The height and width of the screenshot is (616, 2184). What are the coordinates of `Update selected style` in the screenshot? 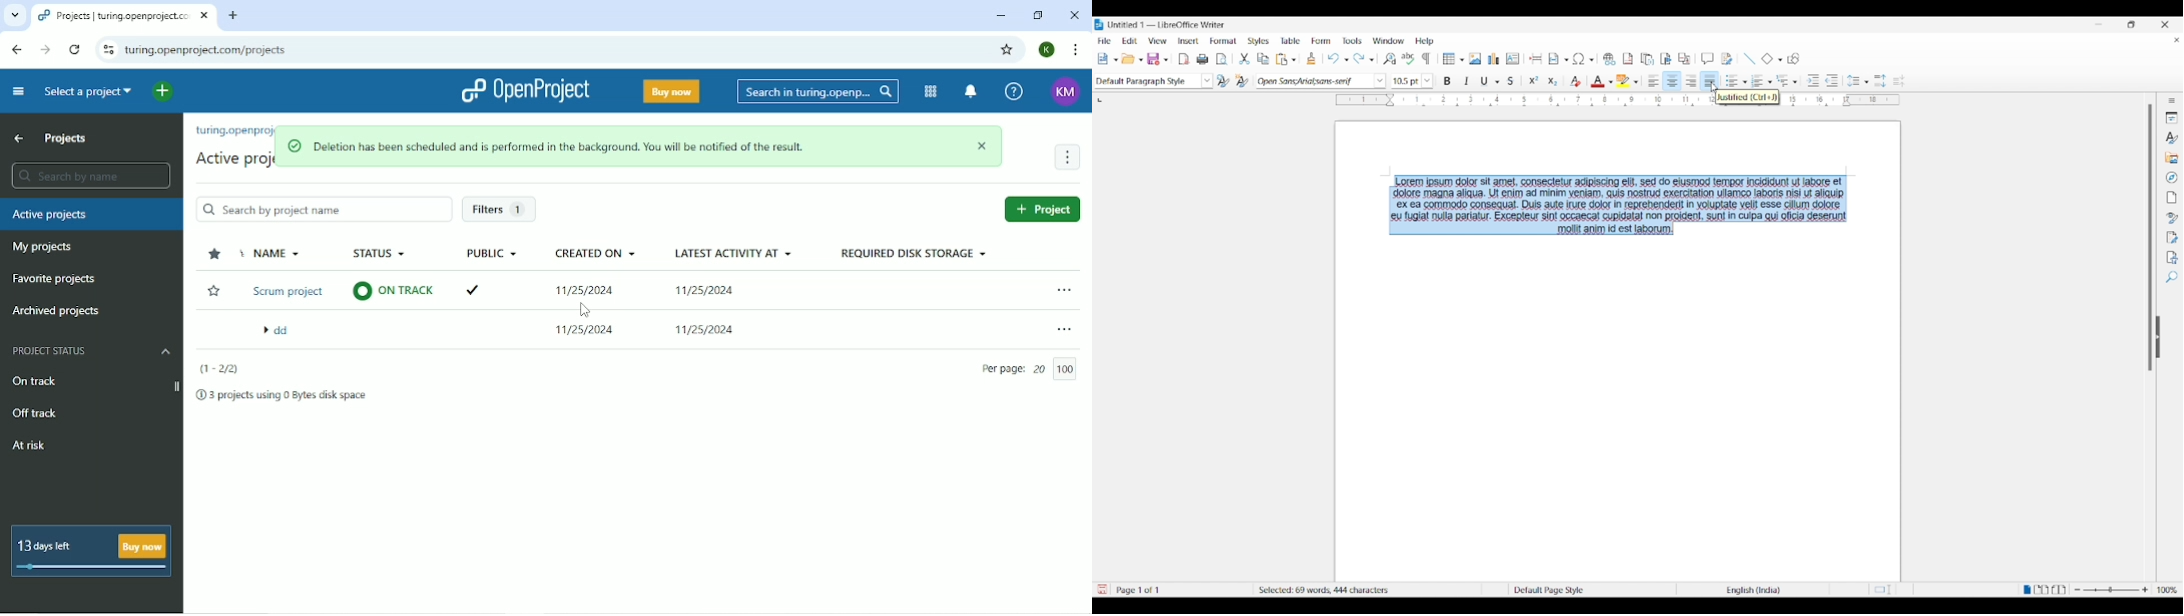 It's located at (1224, 81).